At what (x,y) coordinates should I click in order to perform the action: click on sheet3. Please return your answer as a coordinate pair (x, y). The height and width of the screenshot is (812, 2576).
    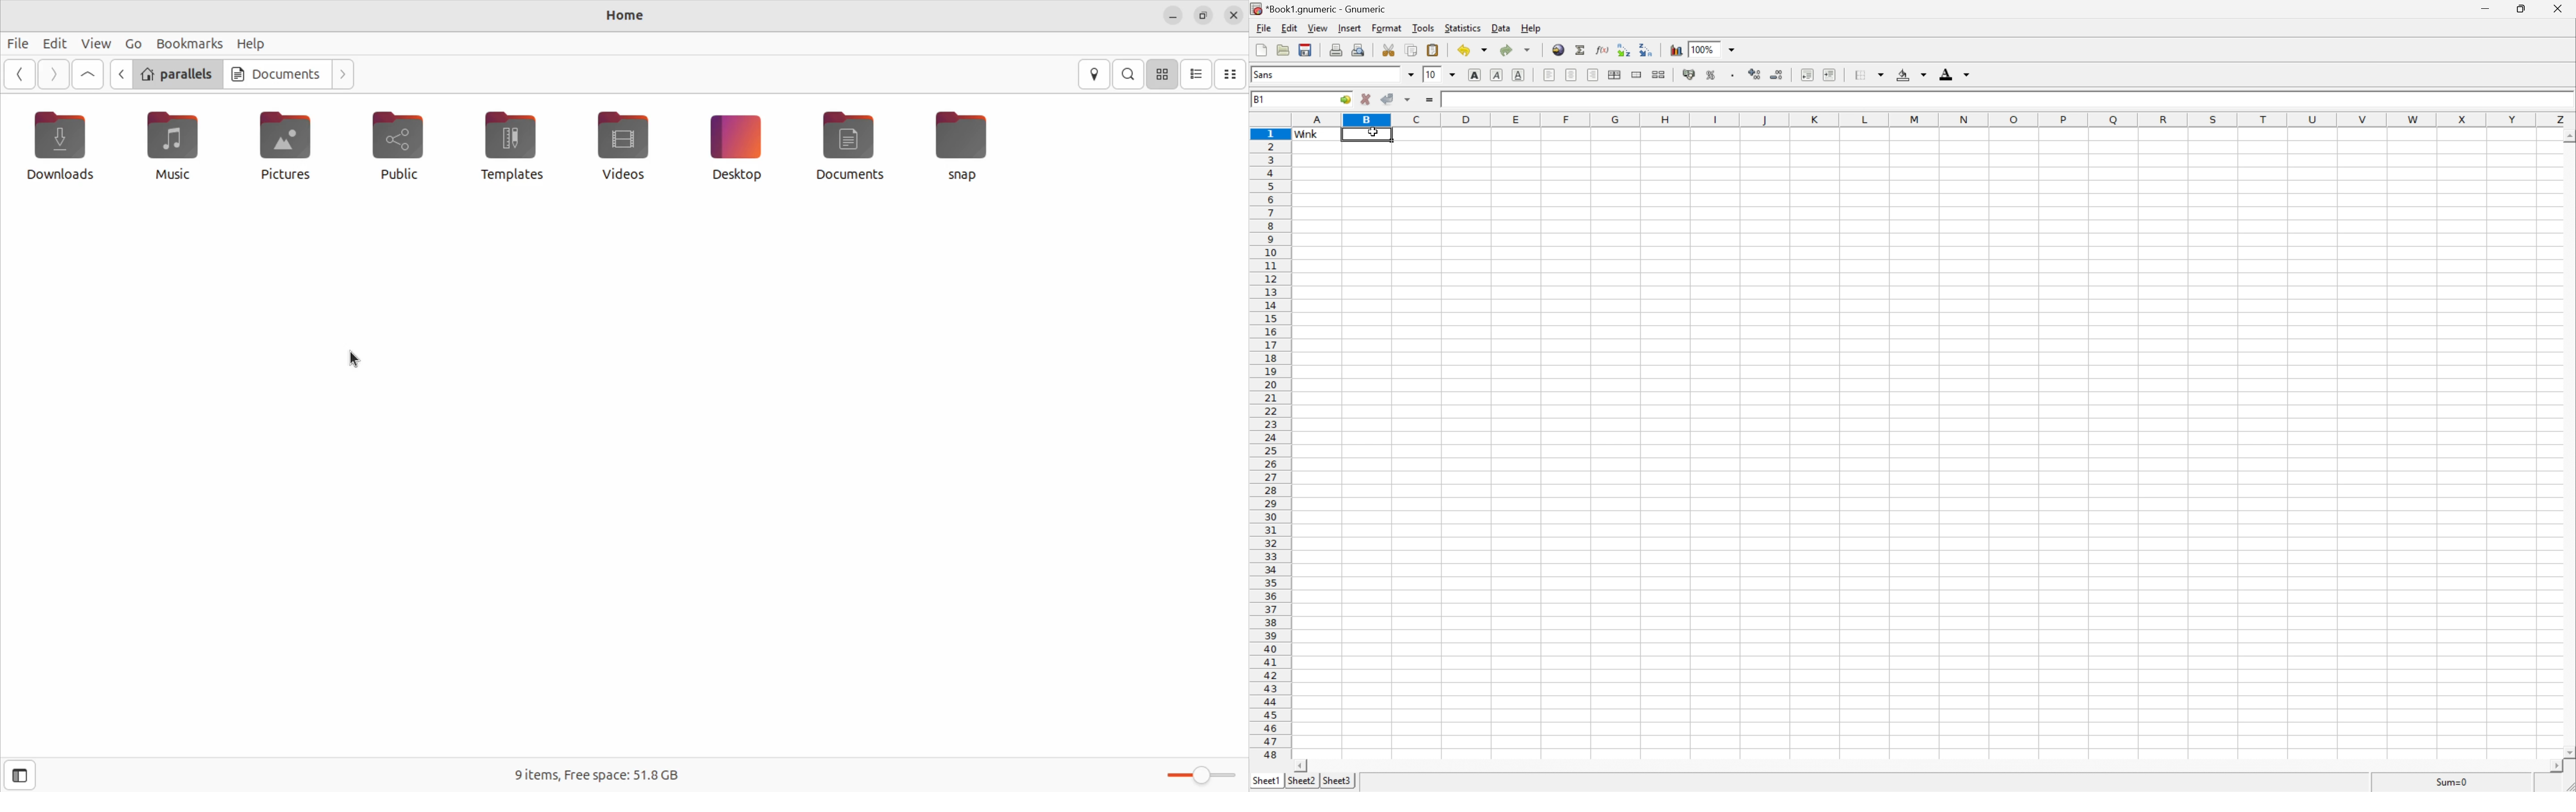
    Looking at the image, I should click on (1337, 781).